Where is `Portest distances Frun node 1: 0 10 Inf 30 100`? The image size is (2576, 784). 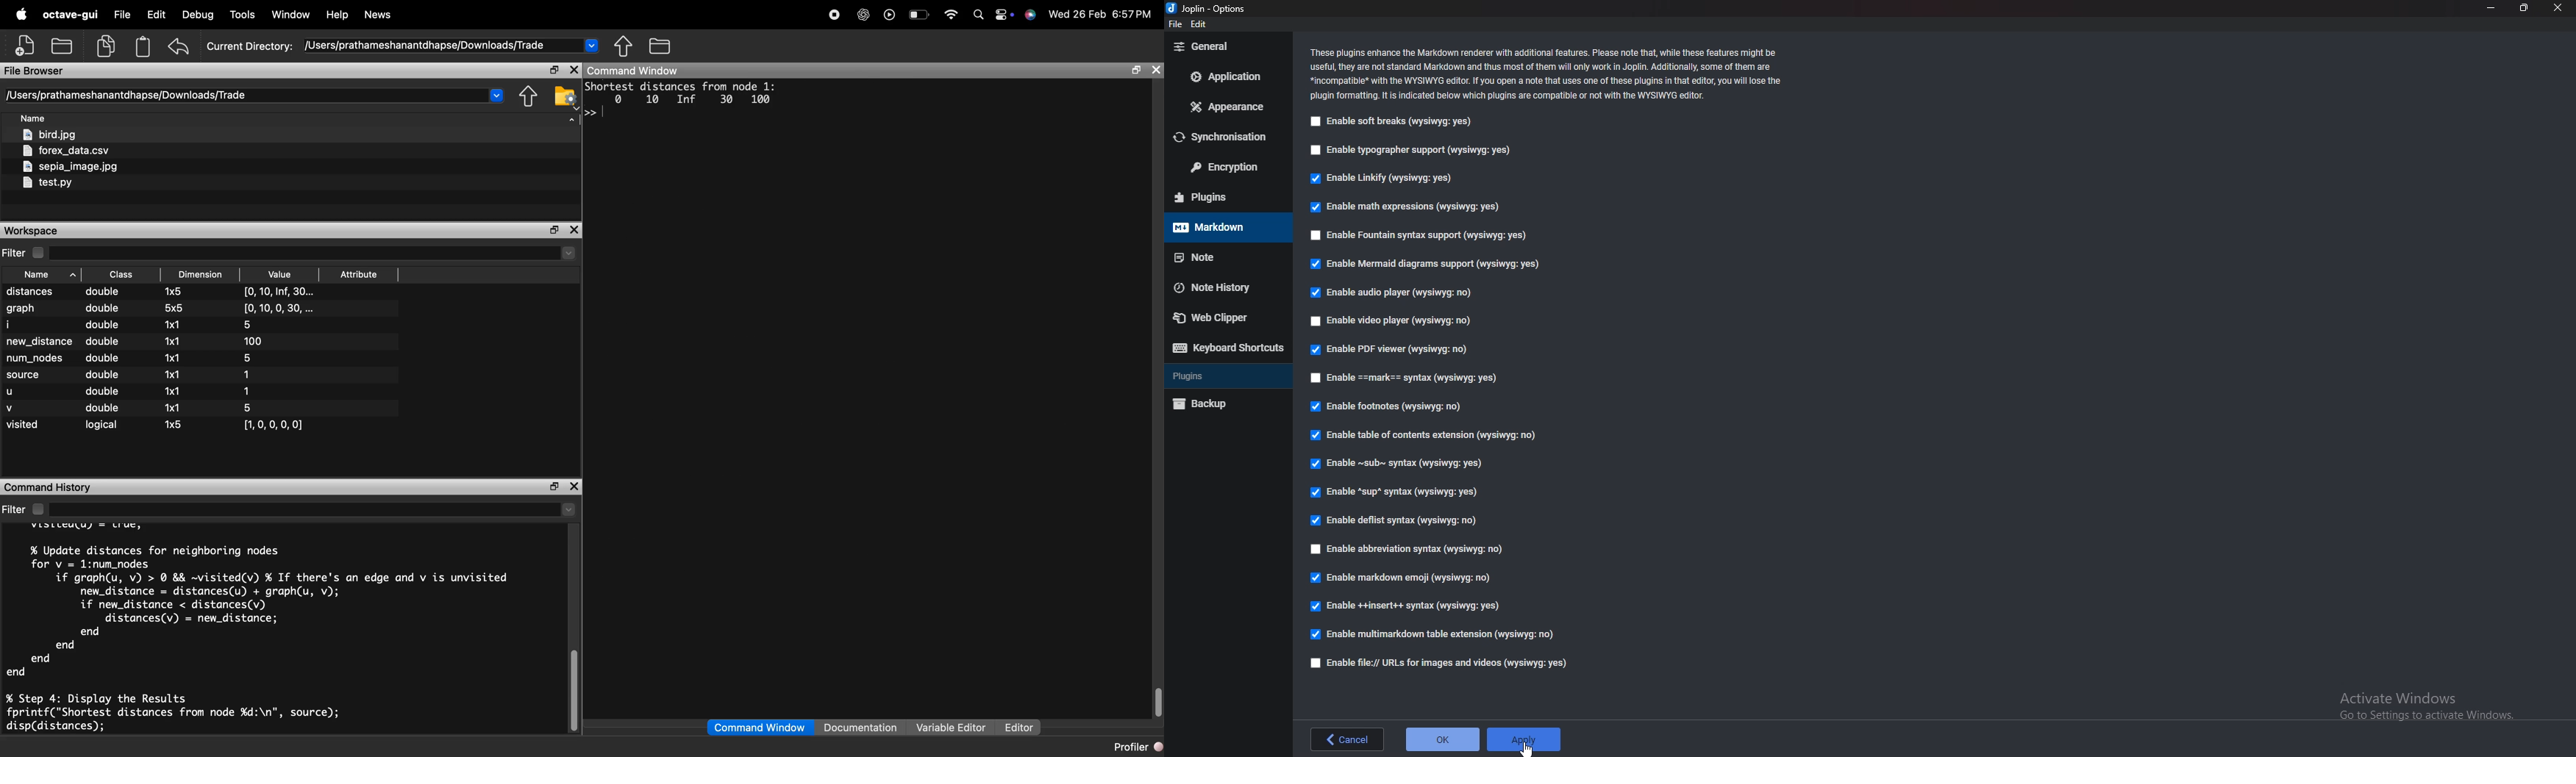
Portest distances Frun node 1: 0 10 Inf 30 100 is located at coordinates (685, 105).